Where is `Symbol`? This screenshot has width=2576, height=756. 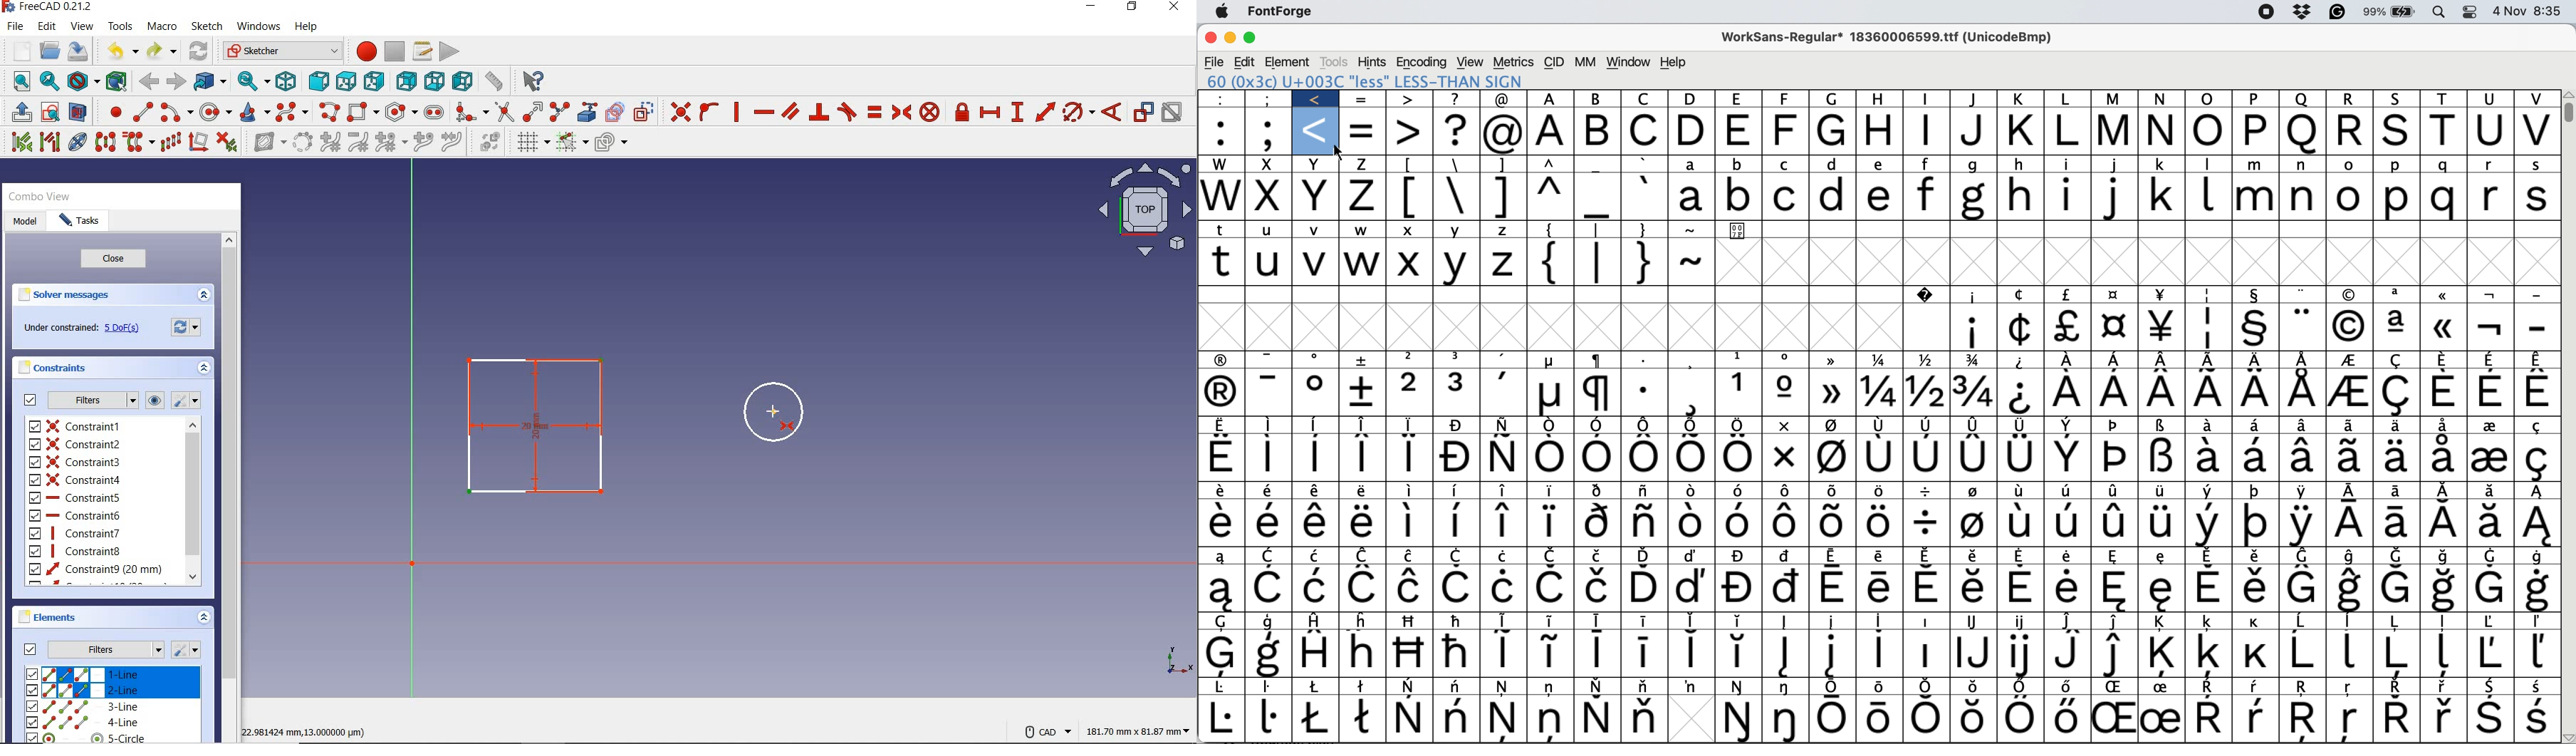
Symbol is located at coordinates (2444, 686).